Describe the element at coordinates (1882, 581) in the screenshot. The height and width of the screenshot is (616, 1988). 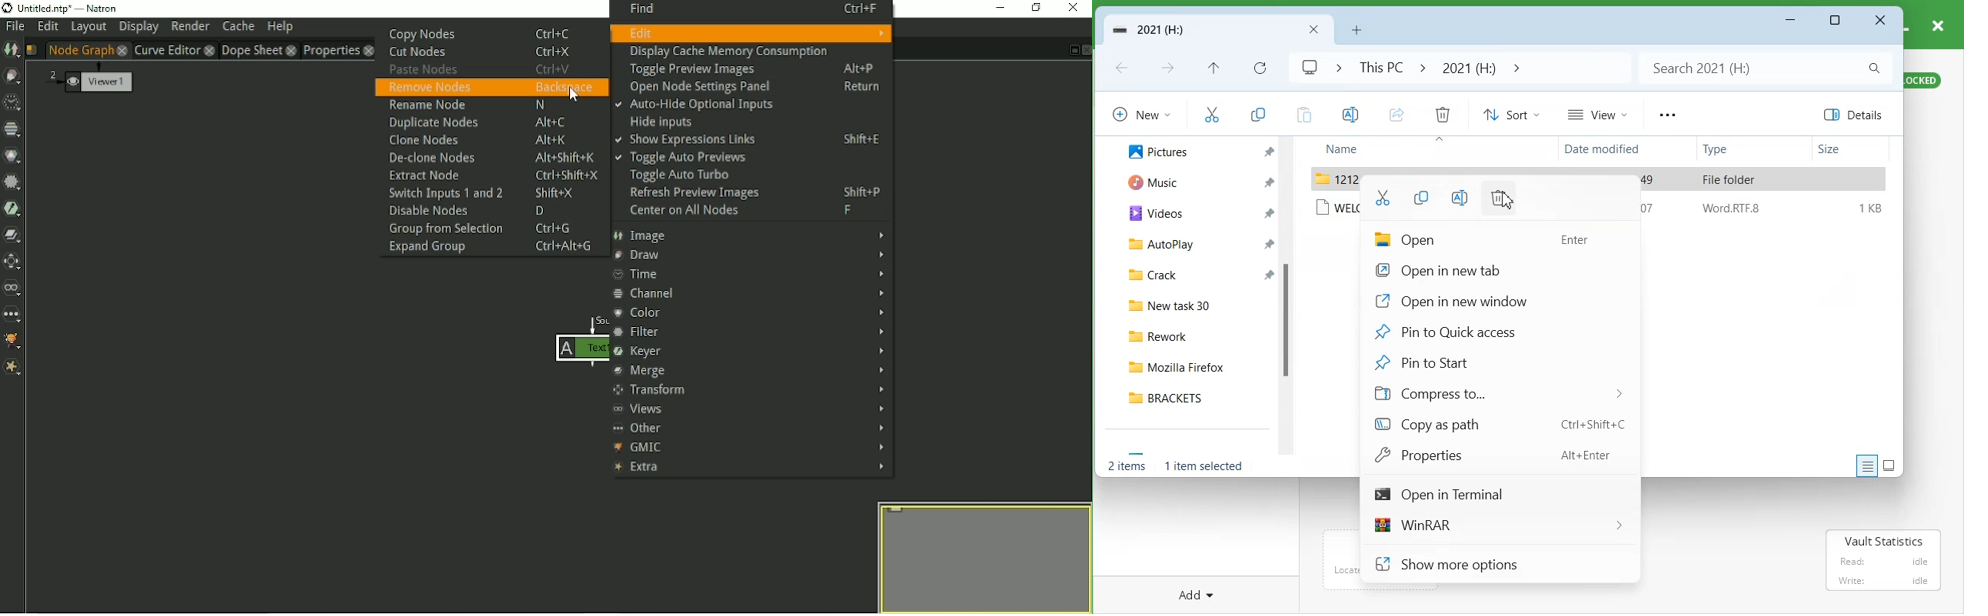
I see `‘Write: idle` at that location.